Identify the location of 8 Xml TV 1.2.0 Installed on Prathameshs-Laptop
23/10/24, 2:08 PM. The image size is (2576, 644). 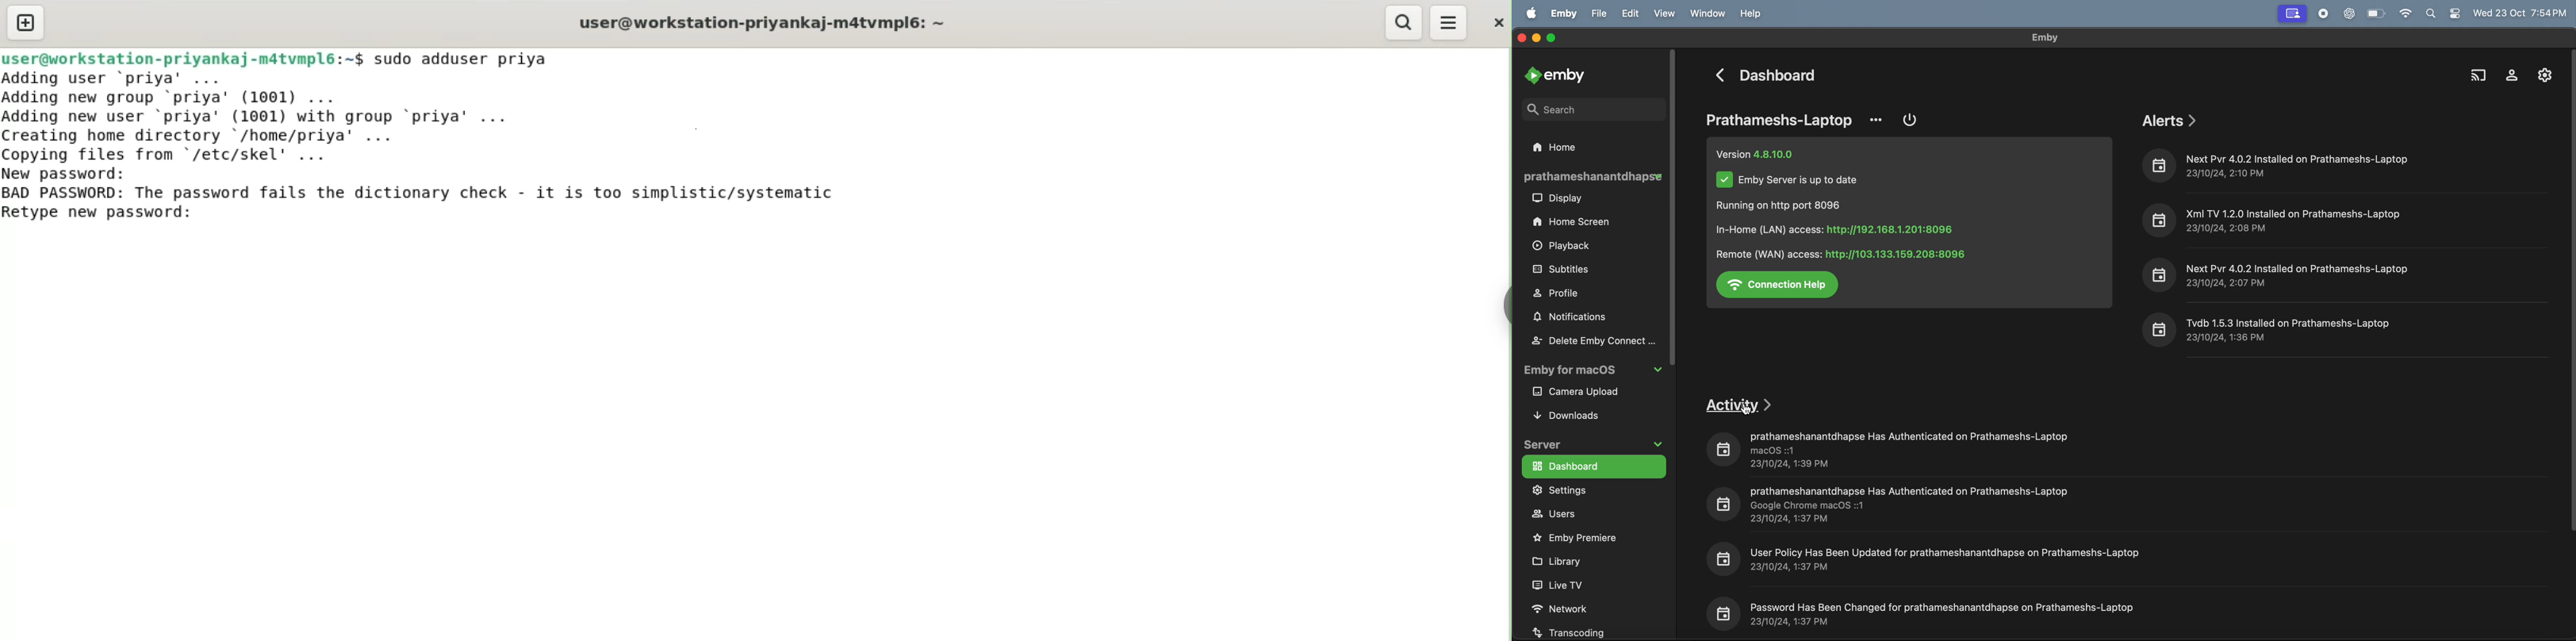
(2276, 219).